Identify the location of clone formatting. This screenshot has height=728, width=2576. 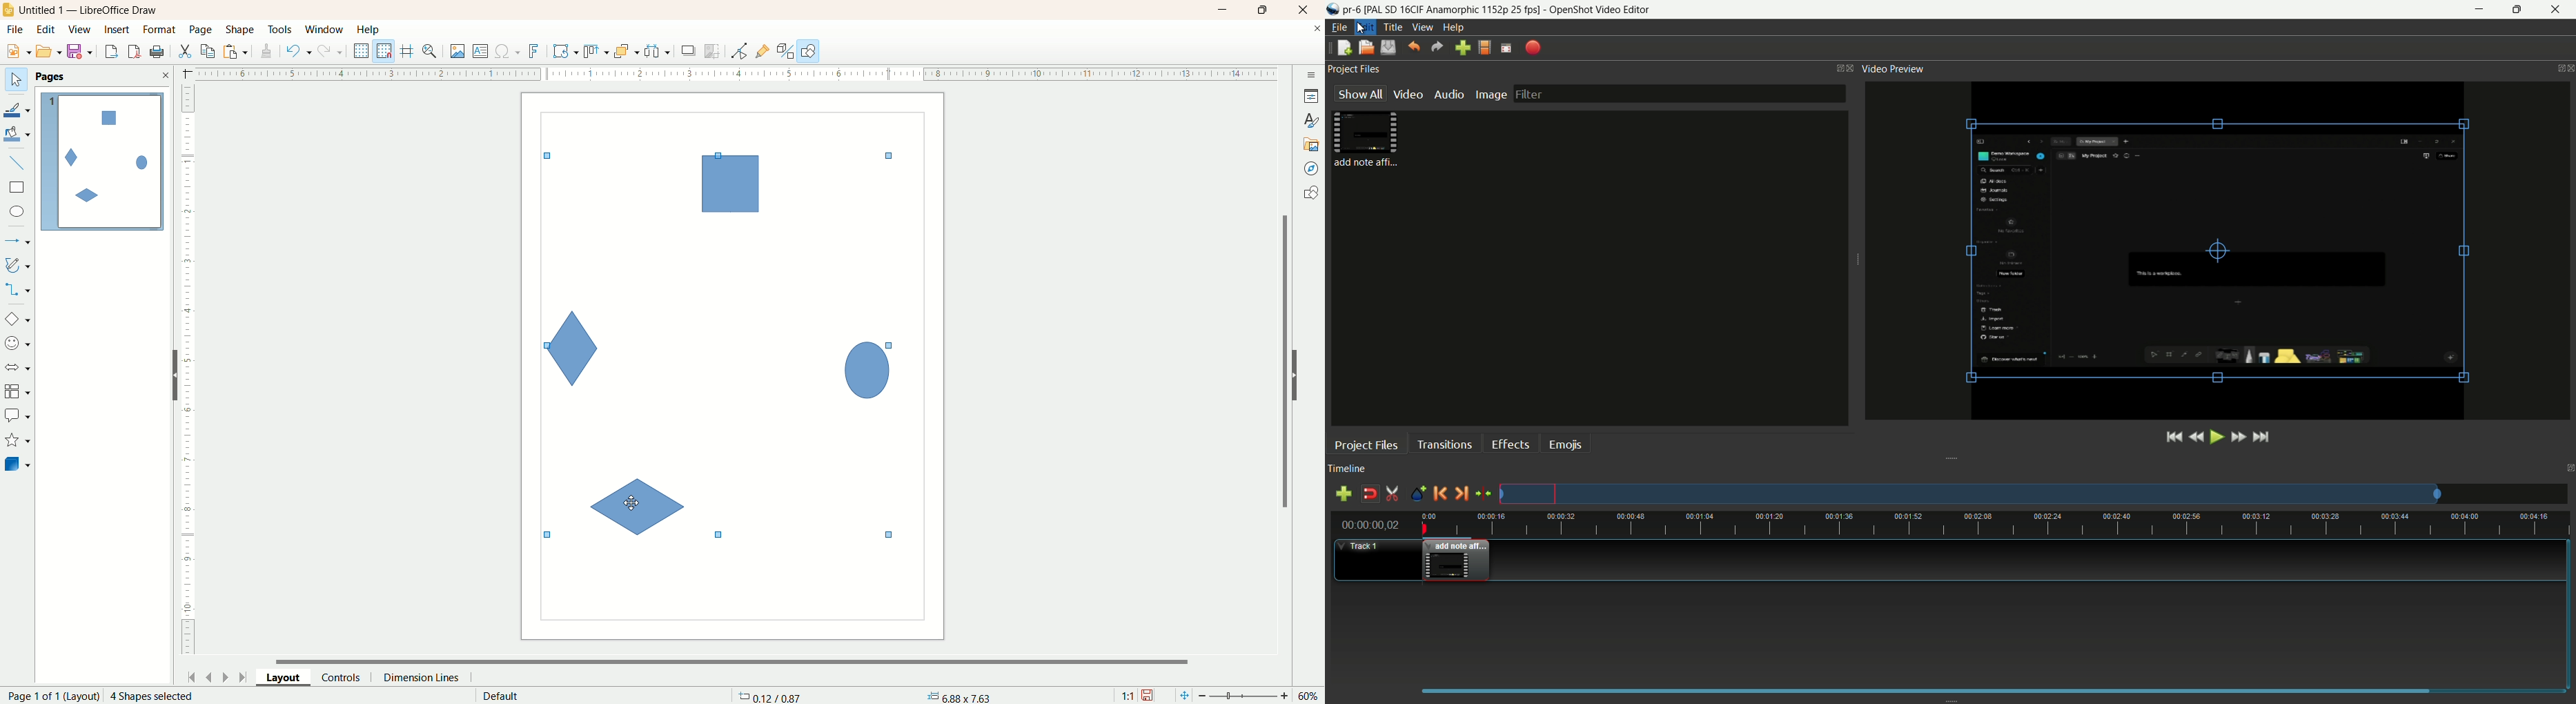
(267, 49).